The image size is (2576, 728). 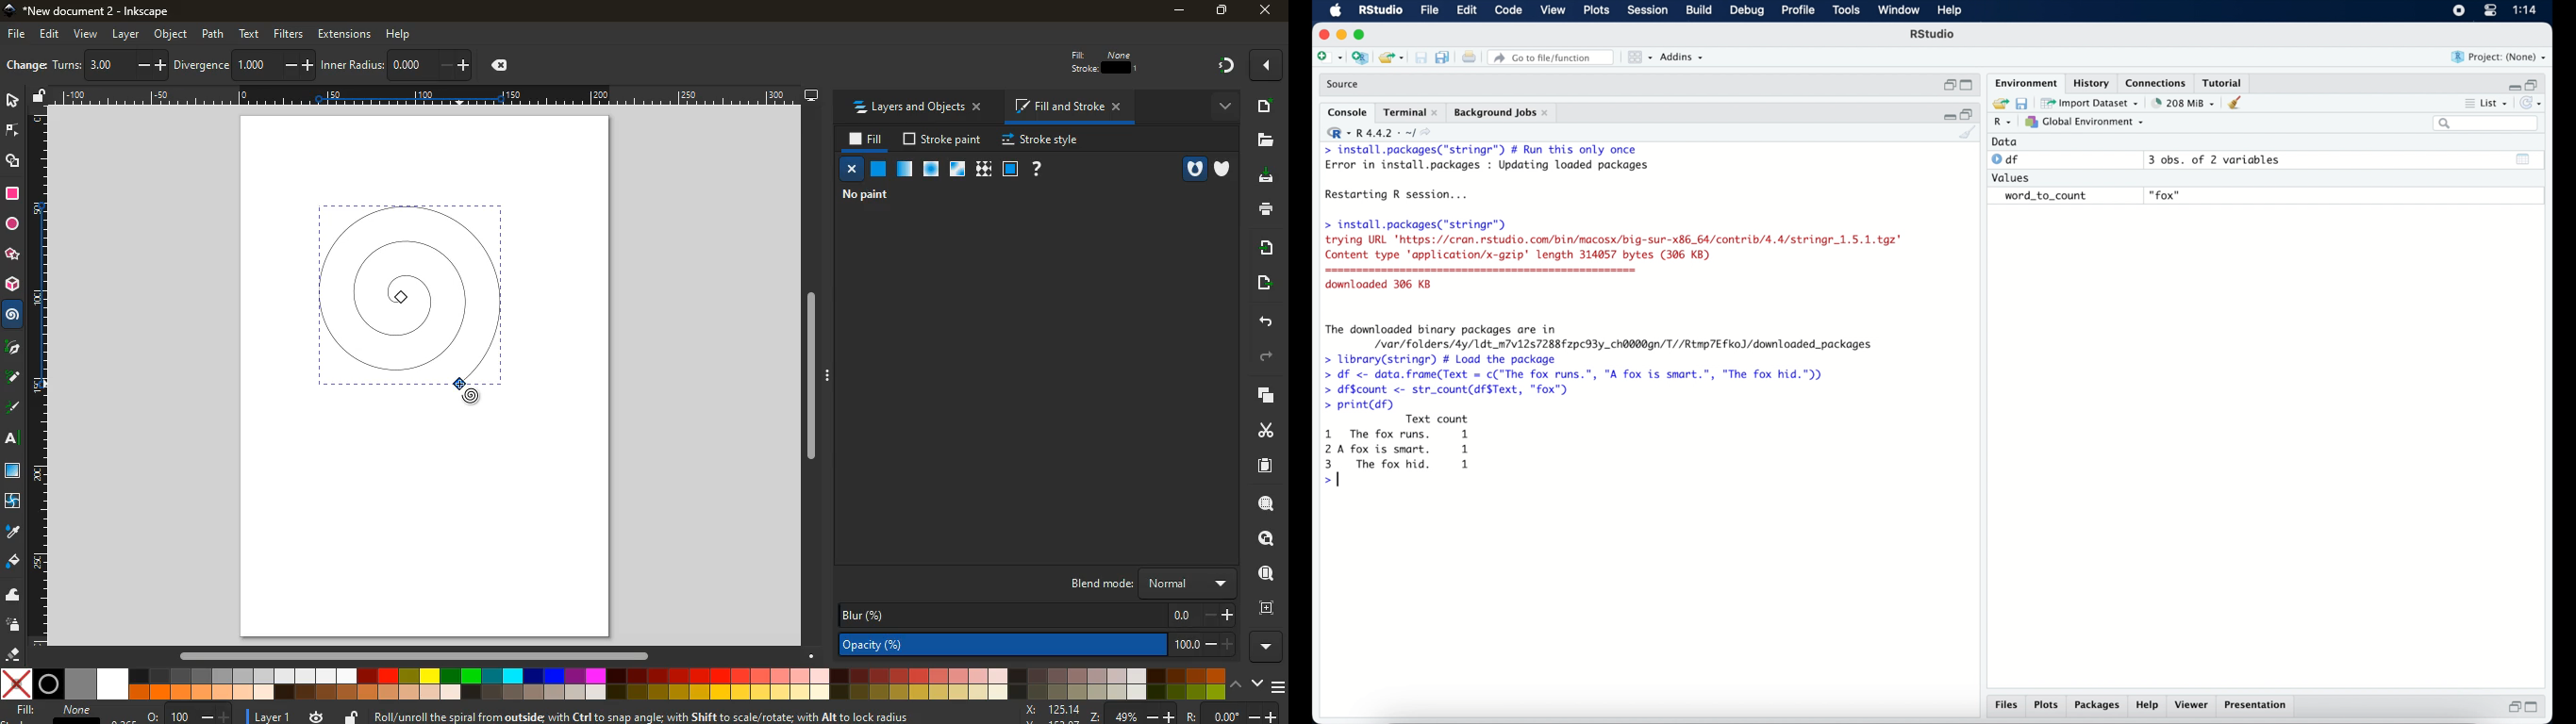 What do you see at coordinates (1335, 11) in the screenshot?
I see `macOS` at bounding box center [1335, 11].